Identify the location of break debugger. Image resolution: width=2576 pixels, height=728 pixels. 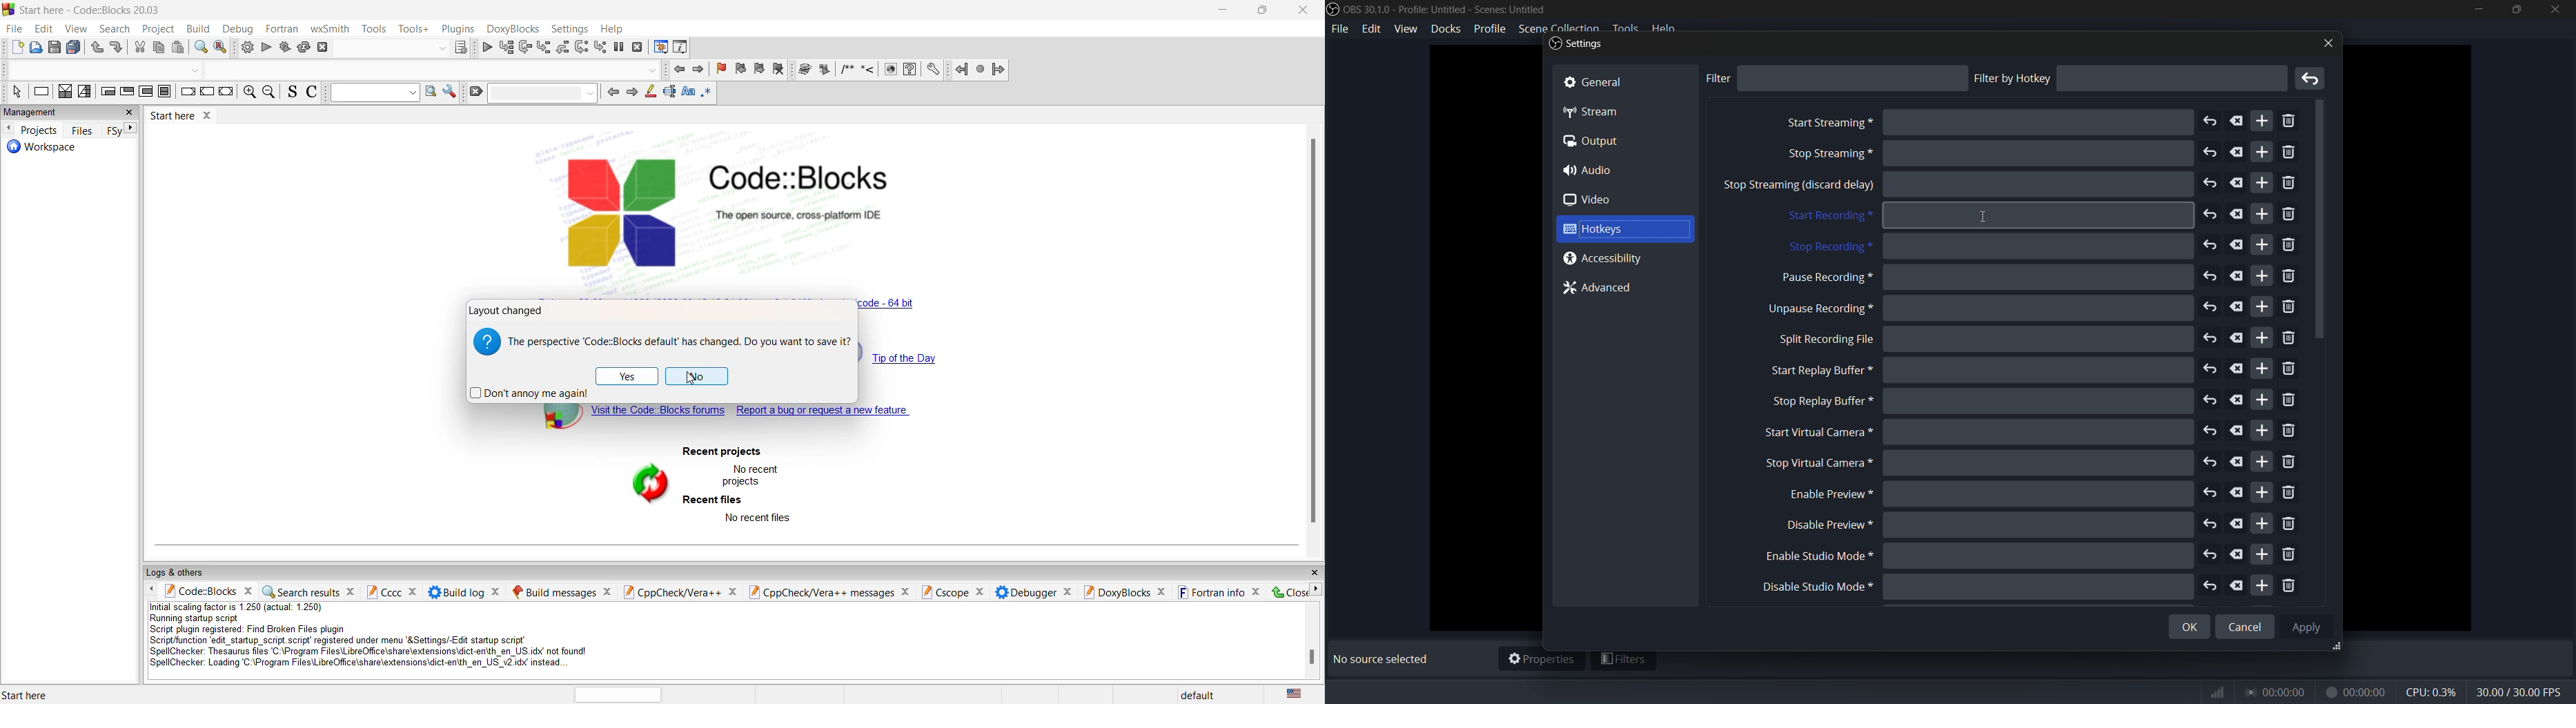
(620, 46).